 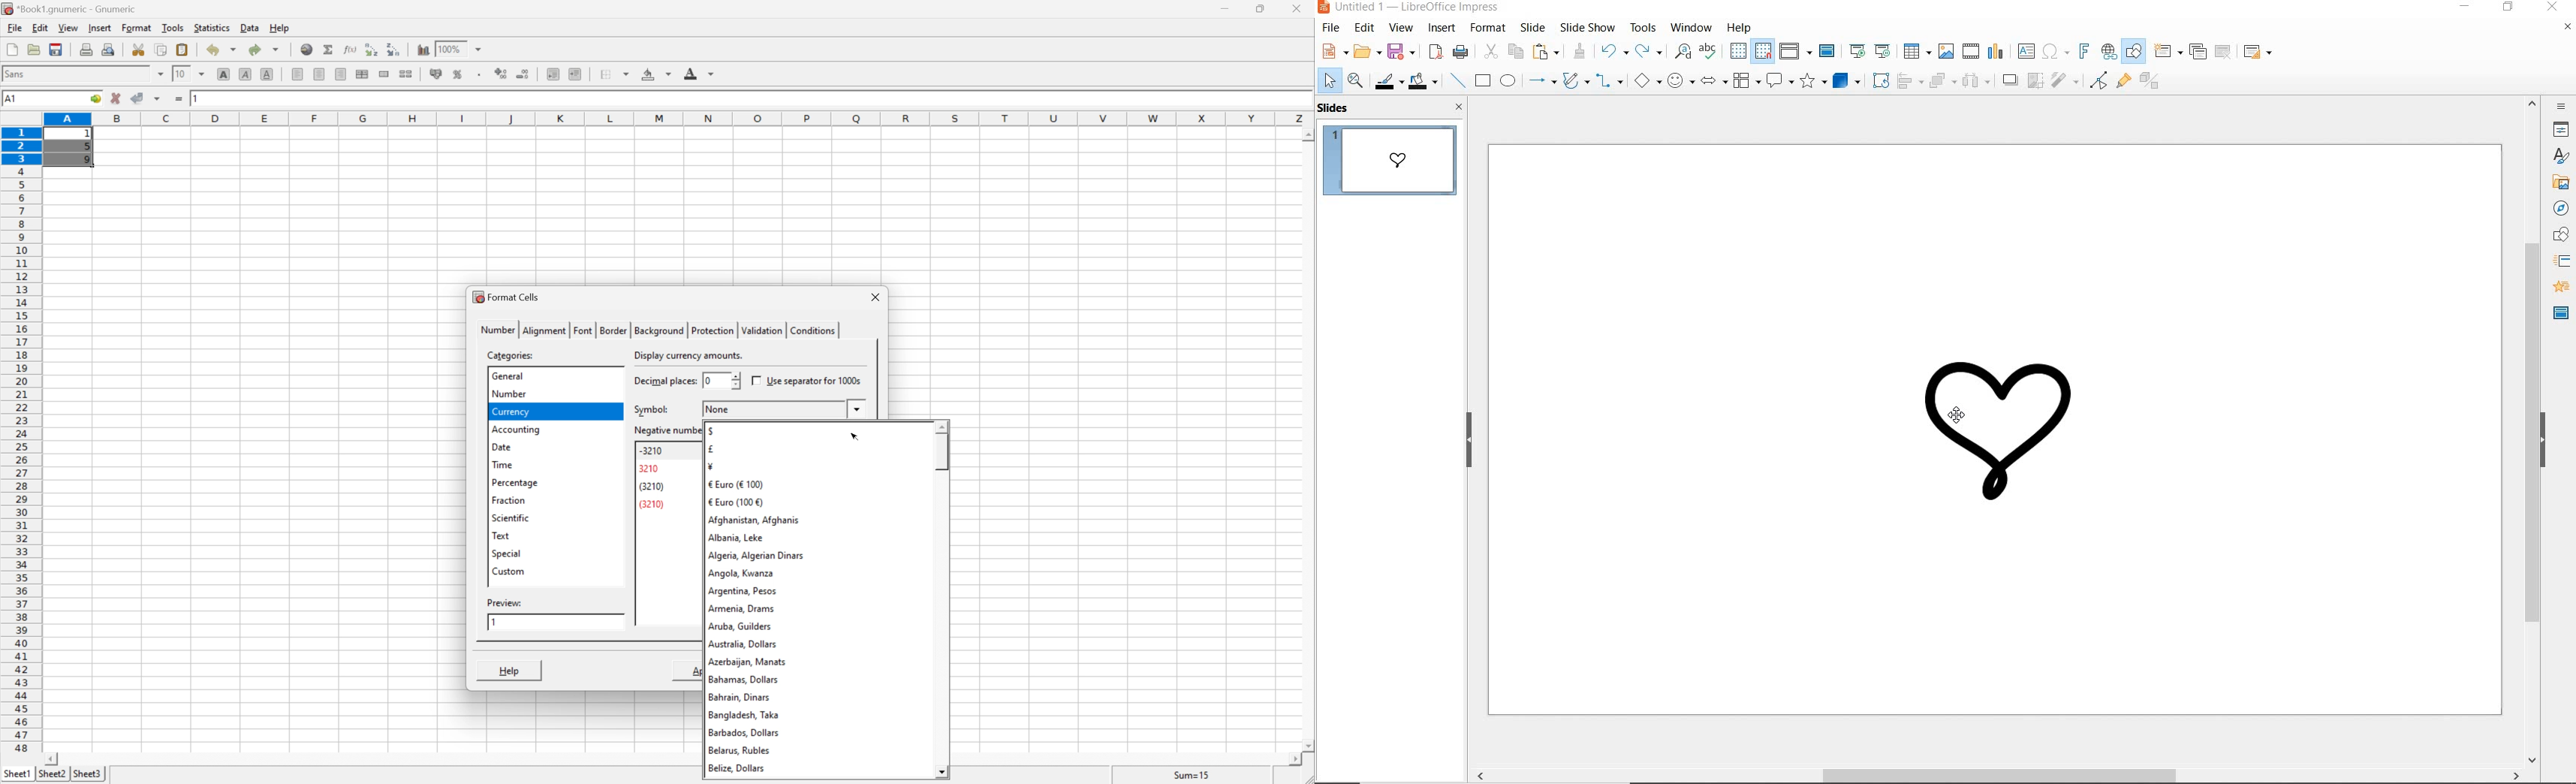 What do you see at coordinates (501, 535) in the screenshot?
I see `text` at bounding box center [501, 535].